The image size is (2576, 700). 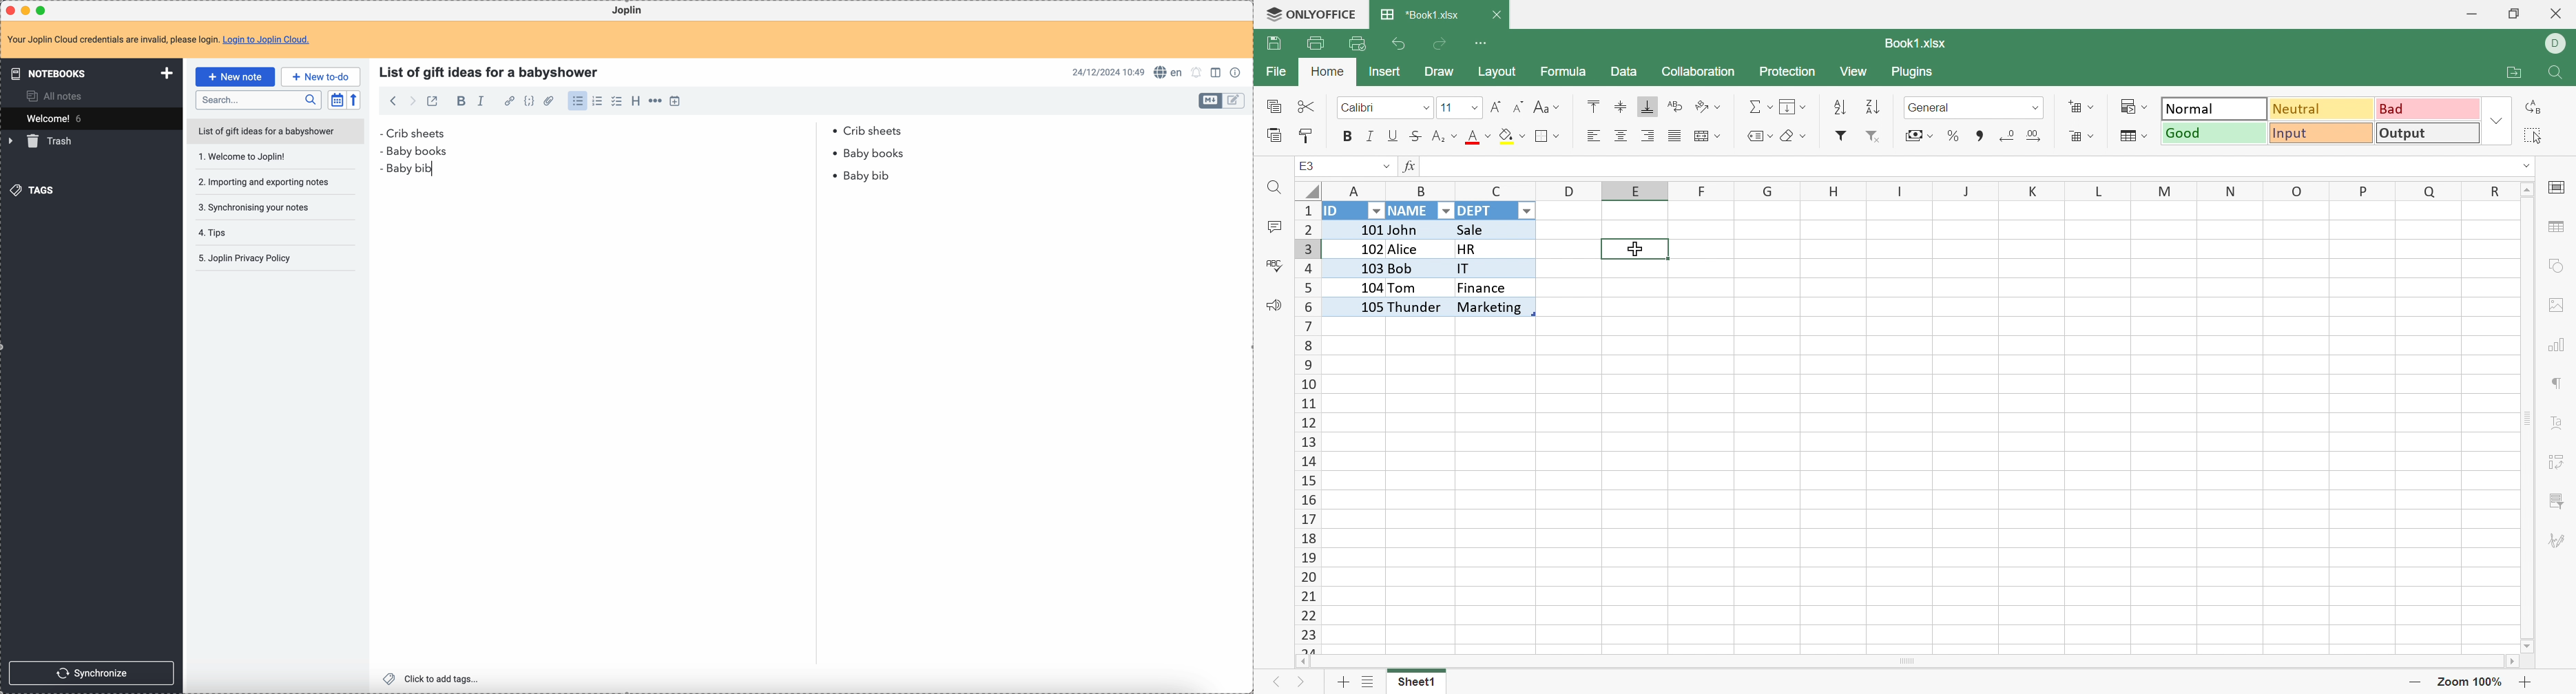 What do you see at coordinates (1312, 15) in the screenshot?
I see `ONLYOFFICE` at bounding box center [1312, 15].